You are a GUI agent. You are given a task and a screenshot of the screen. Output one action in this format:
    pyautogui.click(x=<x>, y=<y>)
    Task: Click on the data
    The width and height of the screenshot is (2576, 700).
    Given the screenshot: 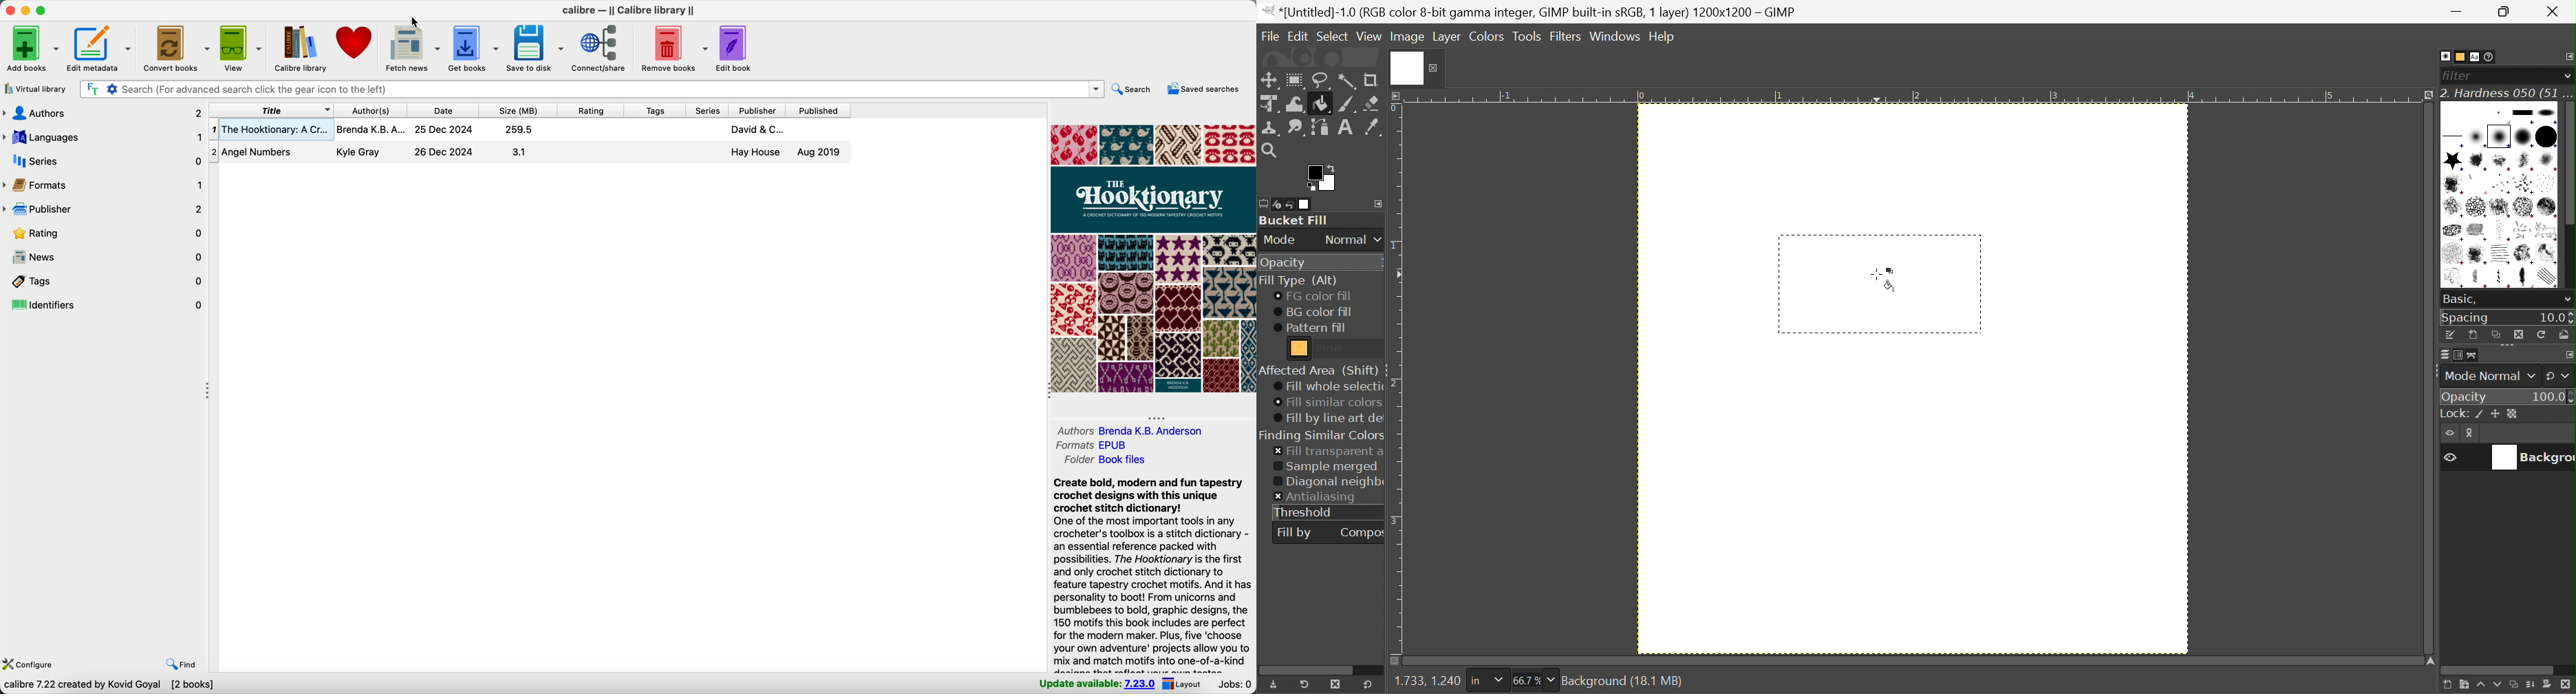 What is the action you would take?
    pyautogui.click(x=108, y=685)
    